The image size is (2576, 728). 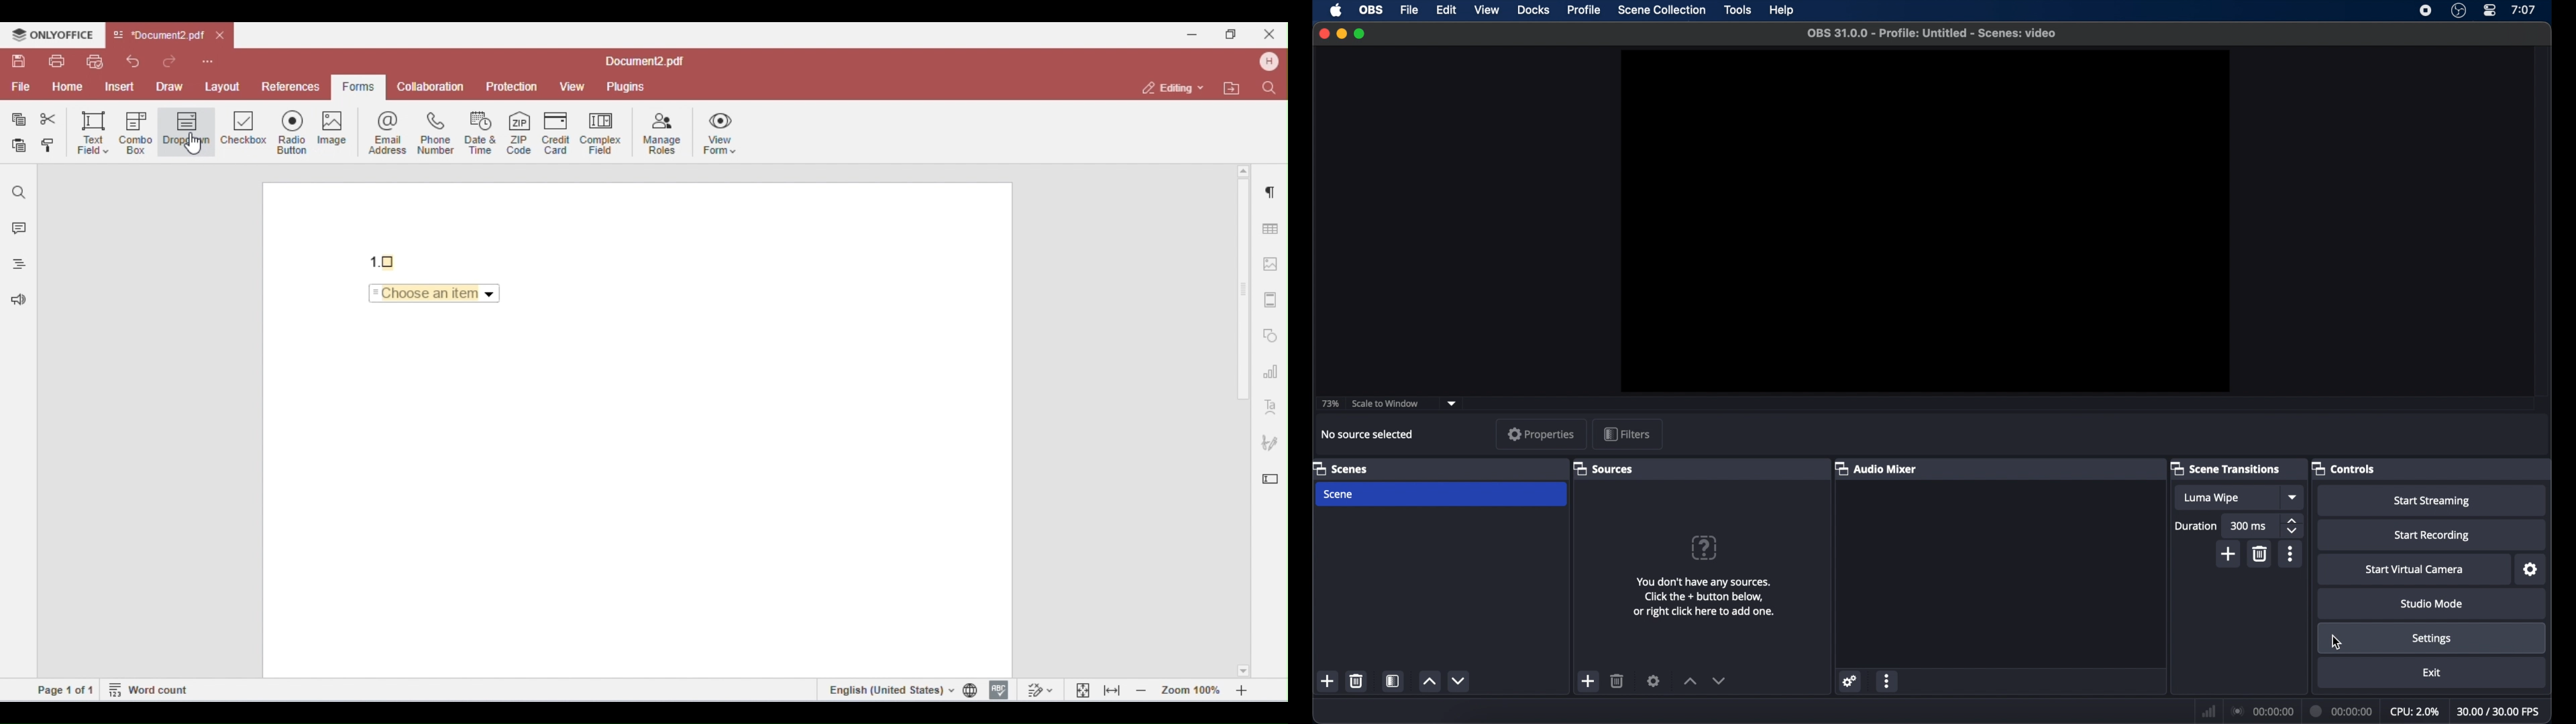 What do you see at coordinates (1851, 680) in the screenshot?
I see `settings` at bounding box center [1851, 680].